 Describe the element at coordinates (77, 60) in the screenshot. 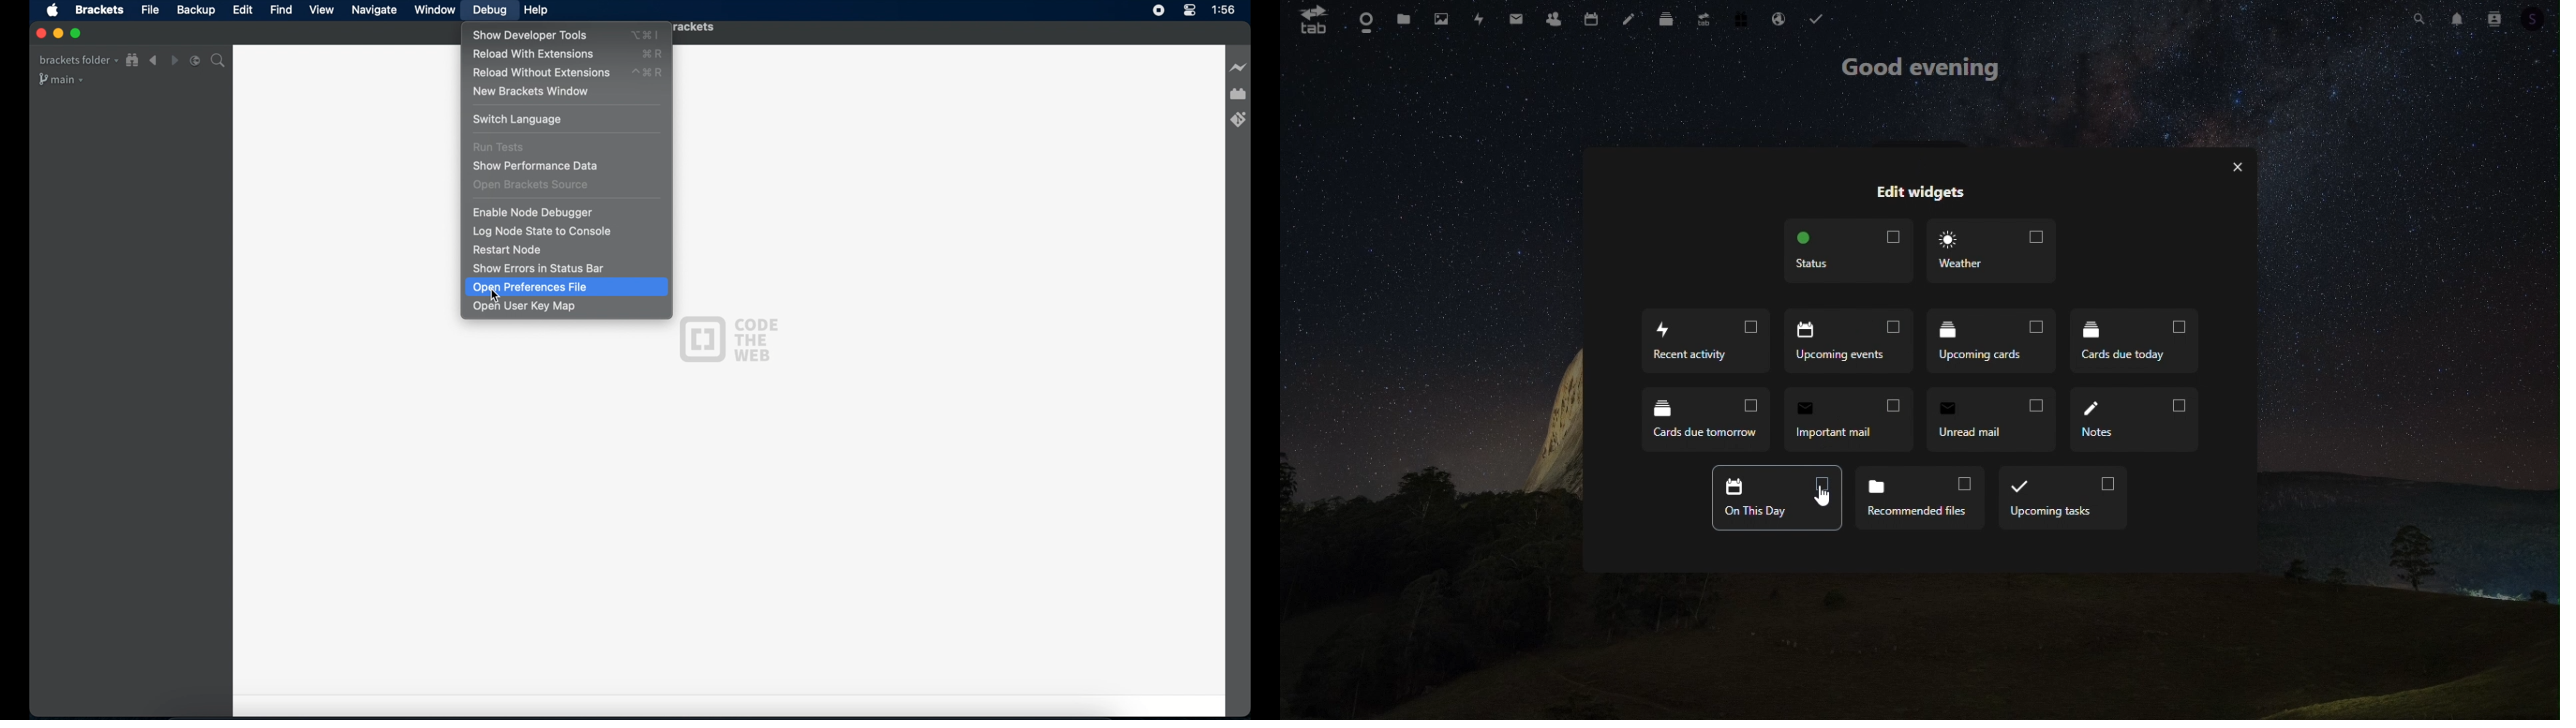

I see `brackets folder` at that location.